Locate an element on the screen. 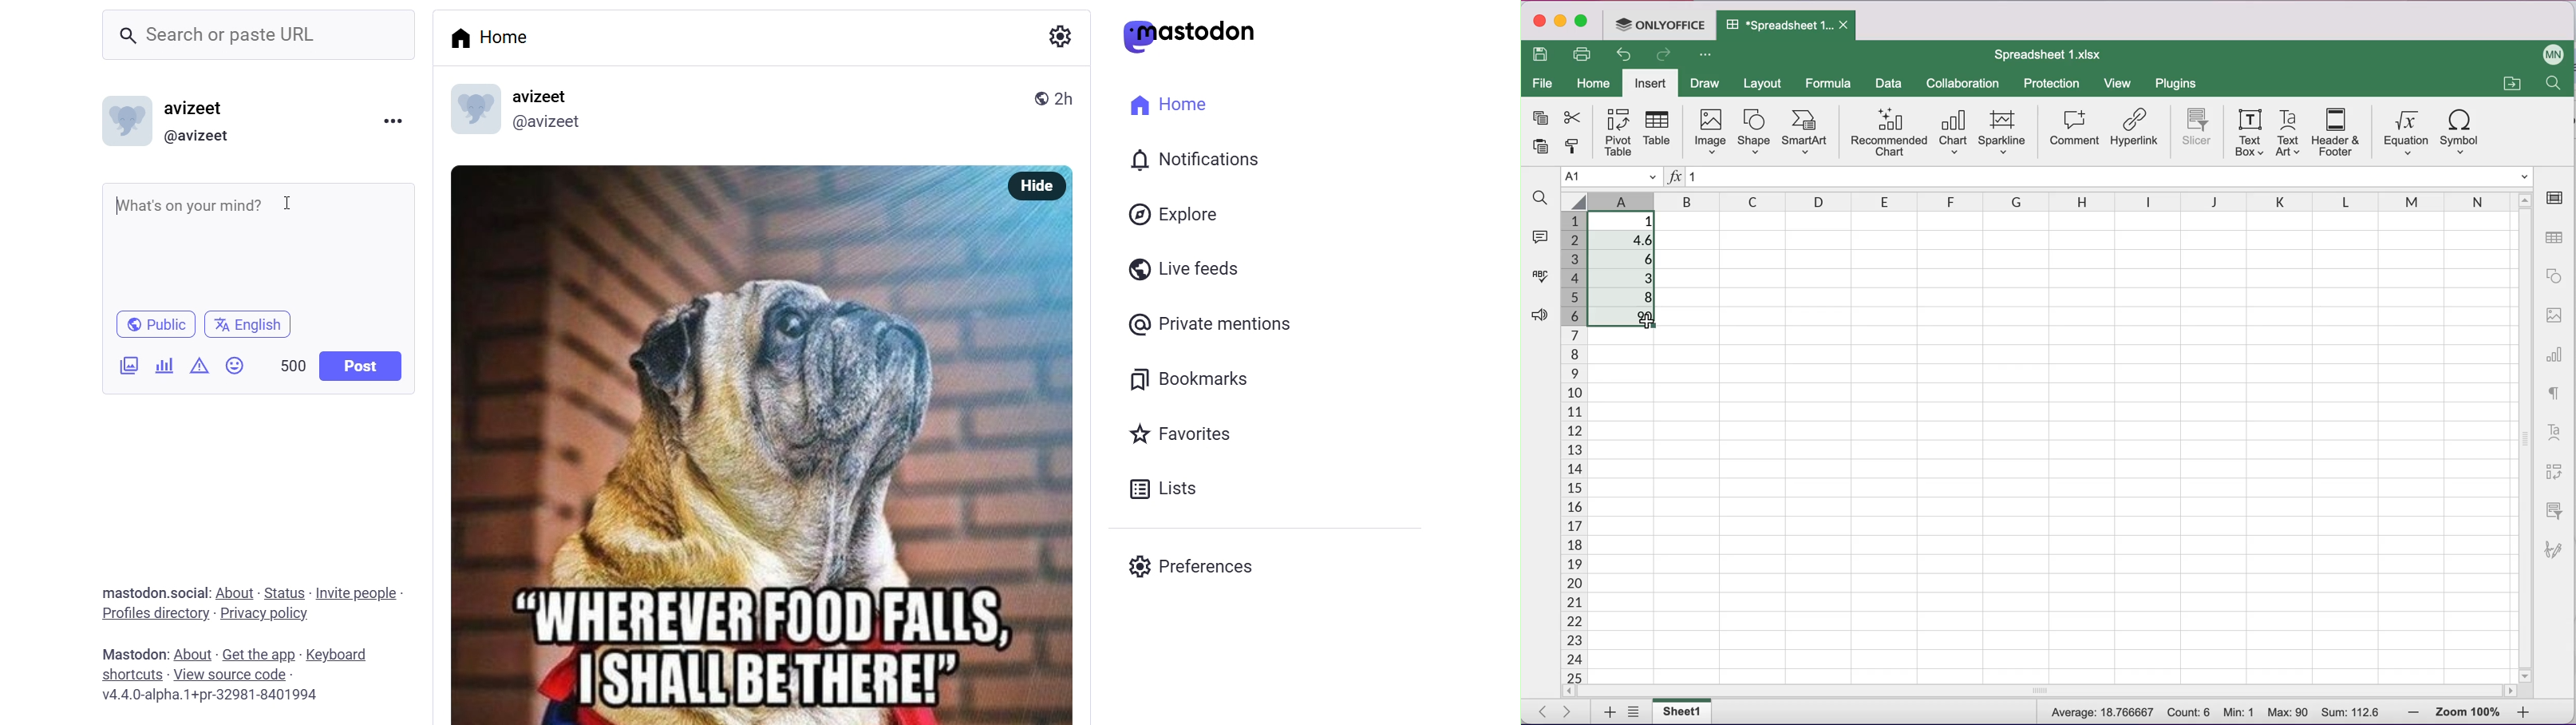  view is located at coordinates (2118, 83).